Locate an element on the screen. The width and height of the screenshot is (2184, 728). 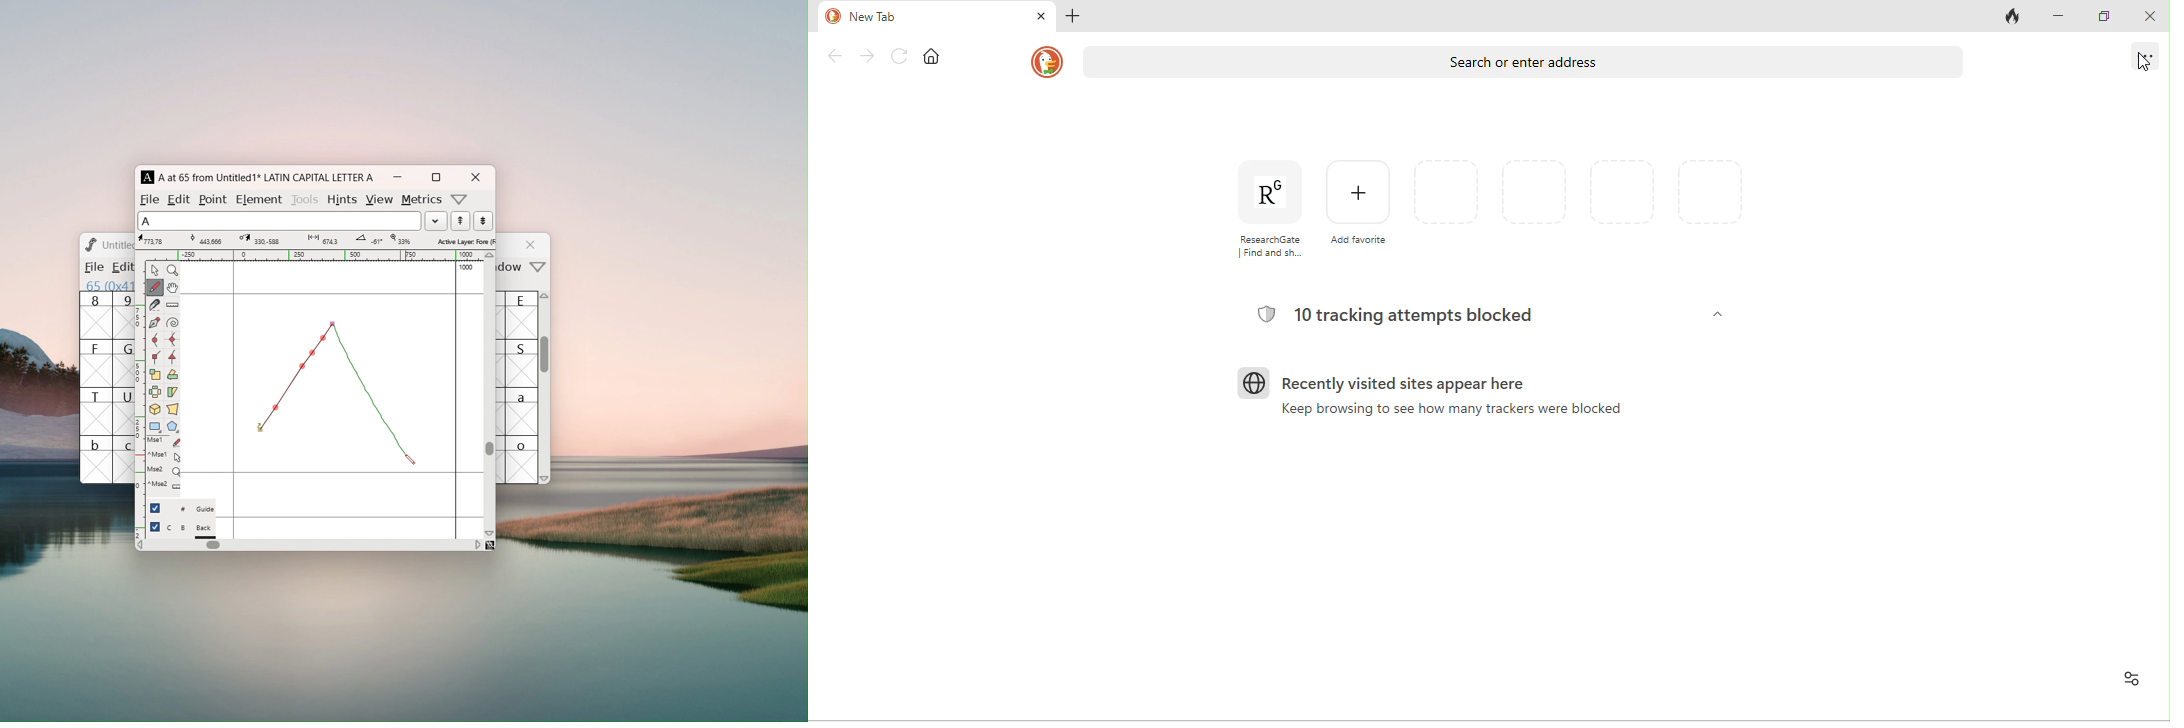
65 (0x41 is located at coordinates (107, 285).